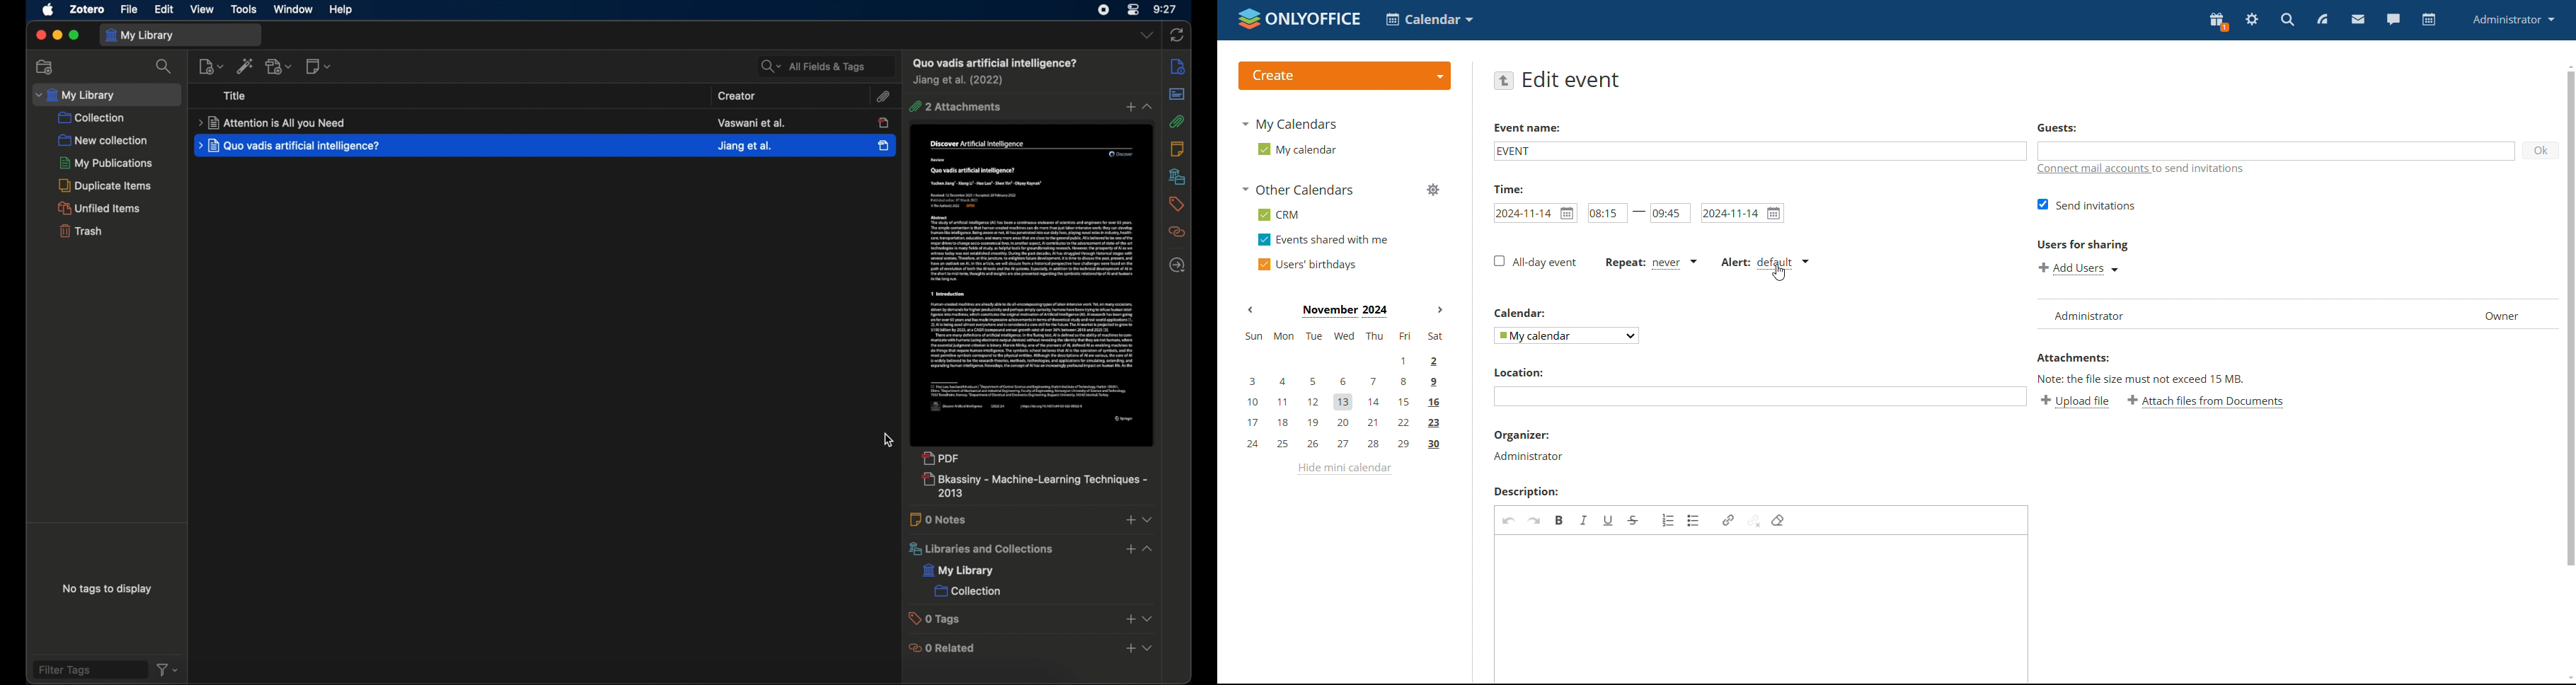  I want to click on italic, so click(1585, 520).